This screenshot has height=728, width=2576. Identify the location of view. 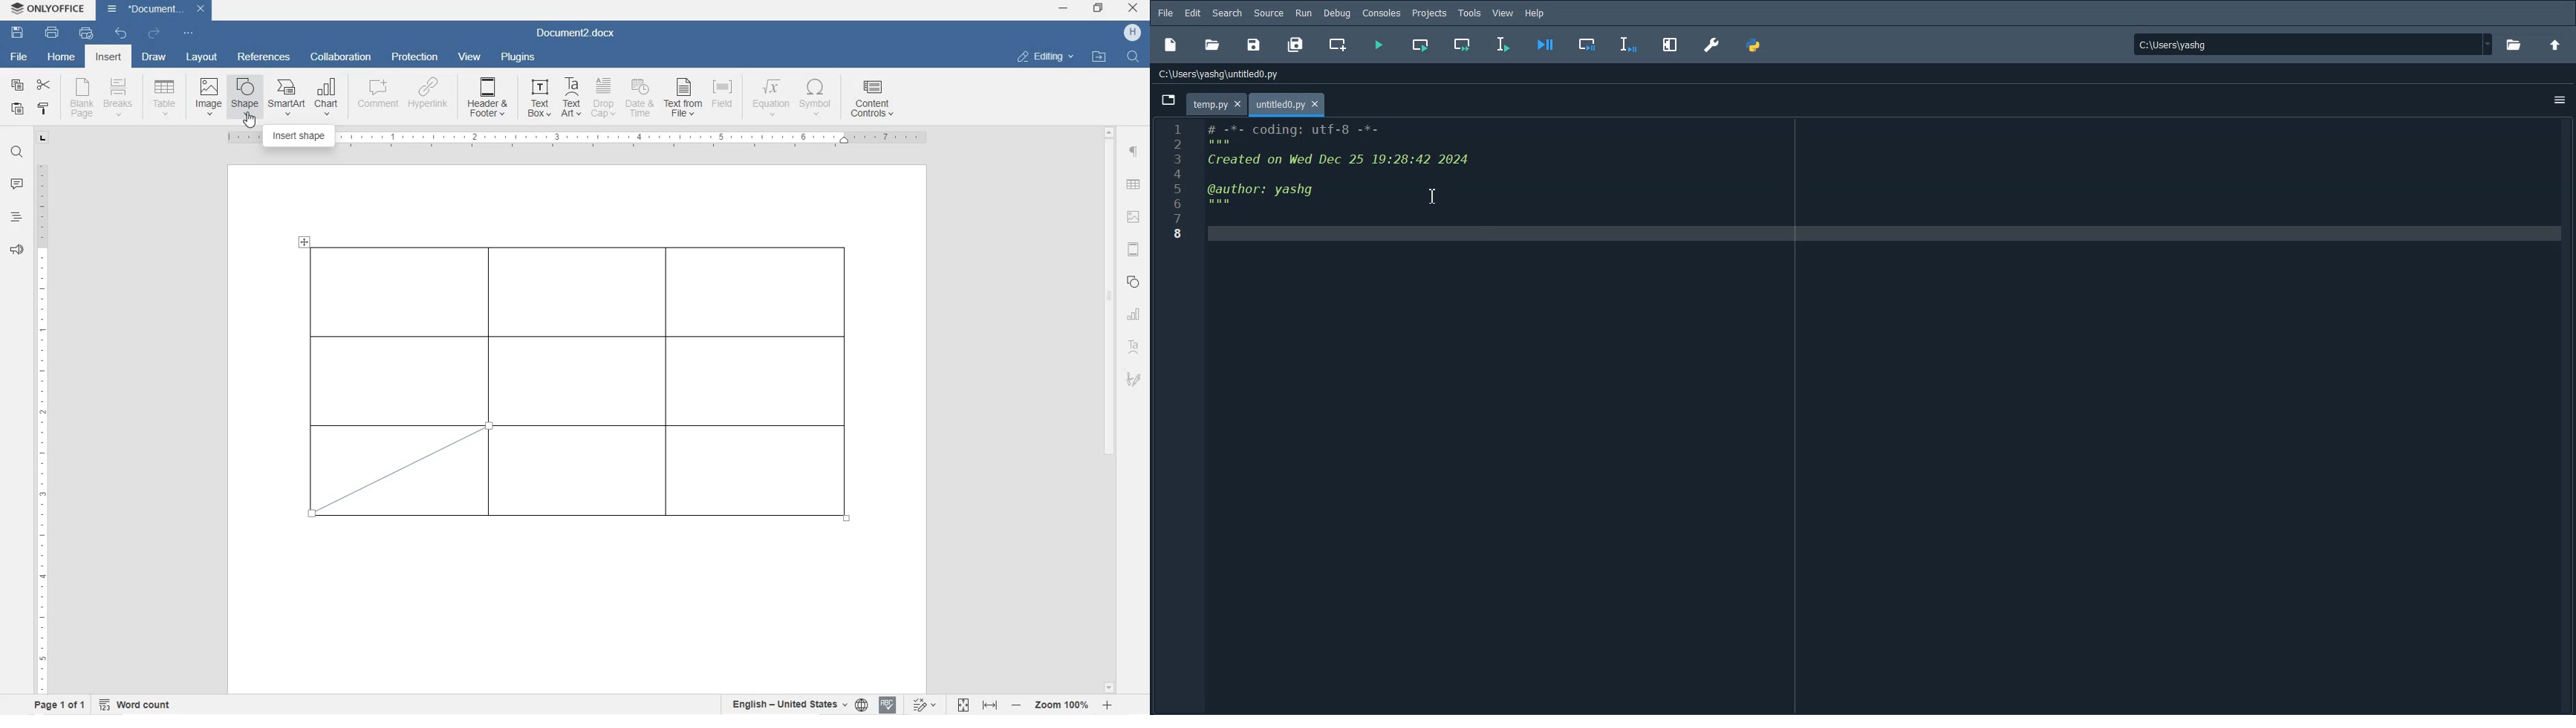
(472, 58).